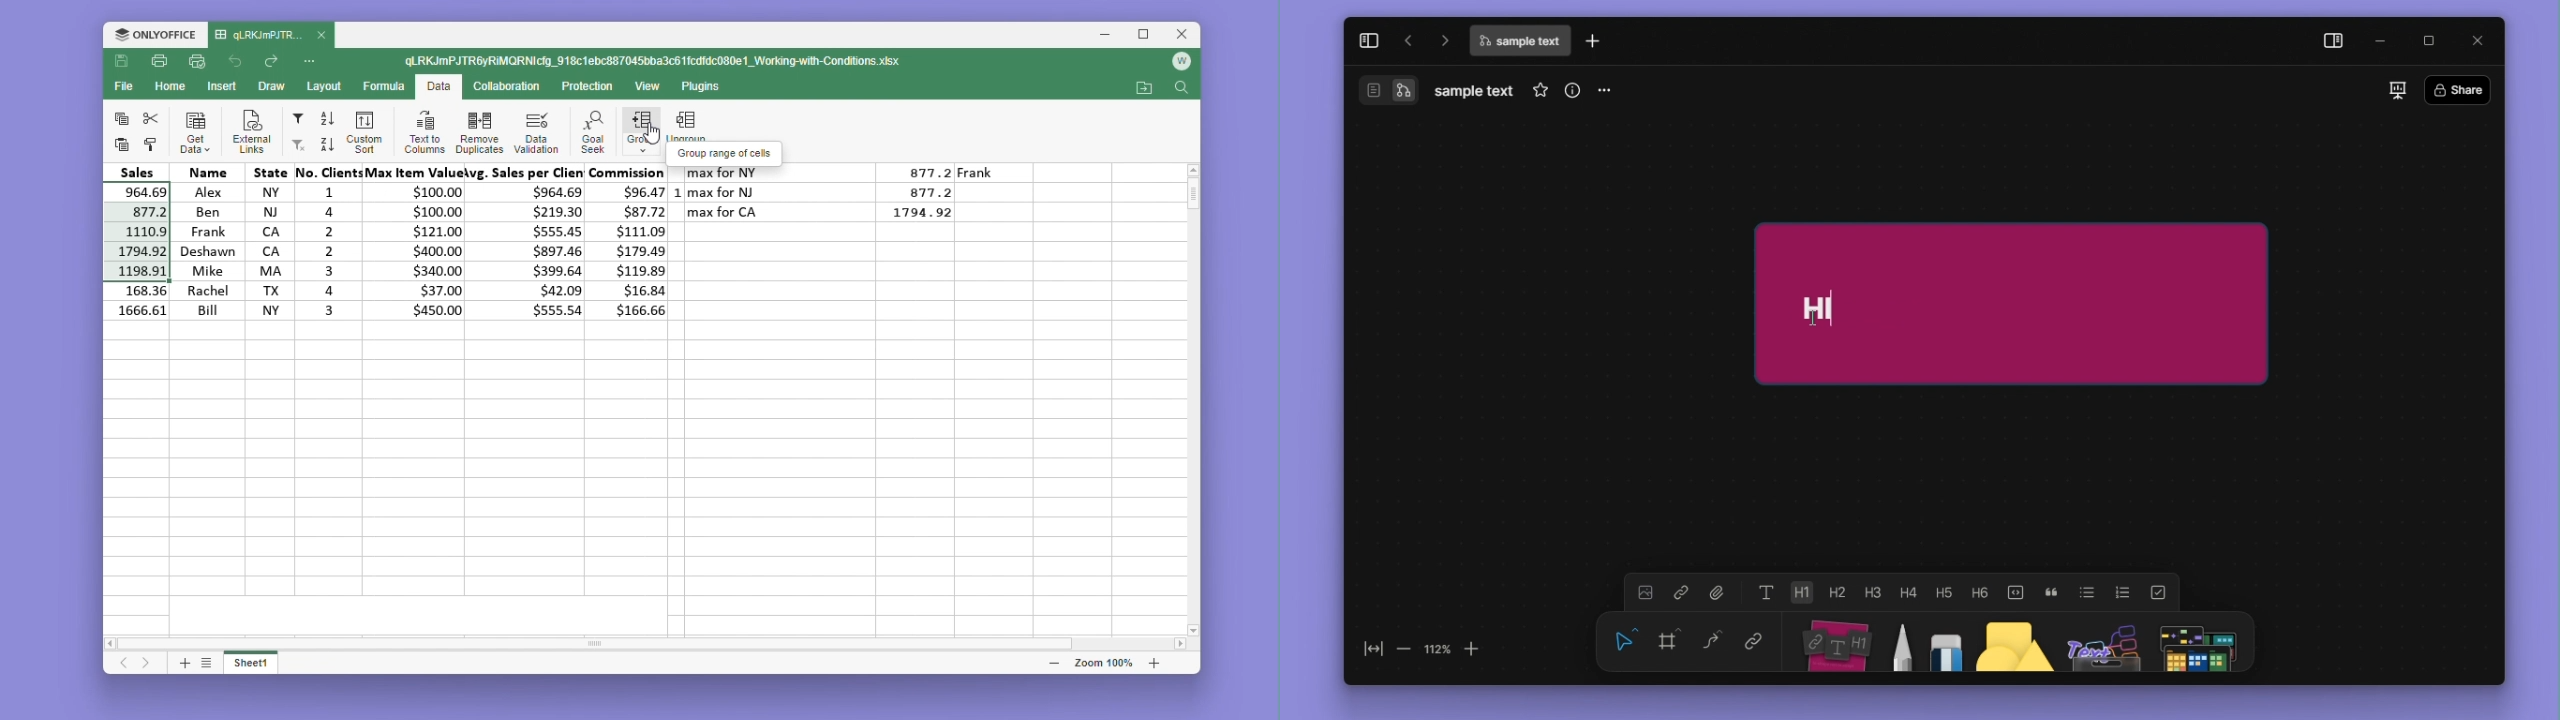 This screenshot has width=2576, height=728. Describe the element at coordinates (270, 87) in the screenshot. I see `Draw` at that location.